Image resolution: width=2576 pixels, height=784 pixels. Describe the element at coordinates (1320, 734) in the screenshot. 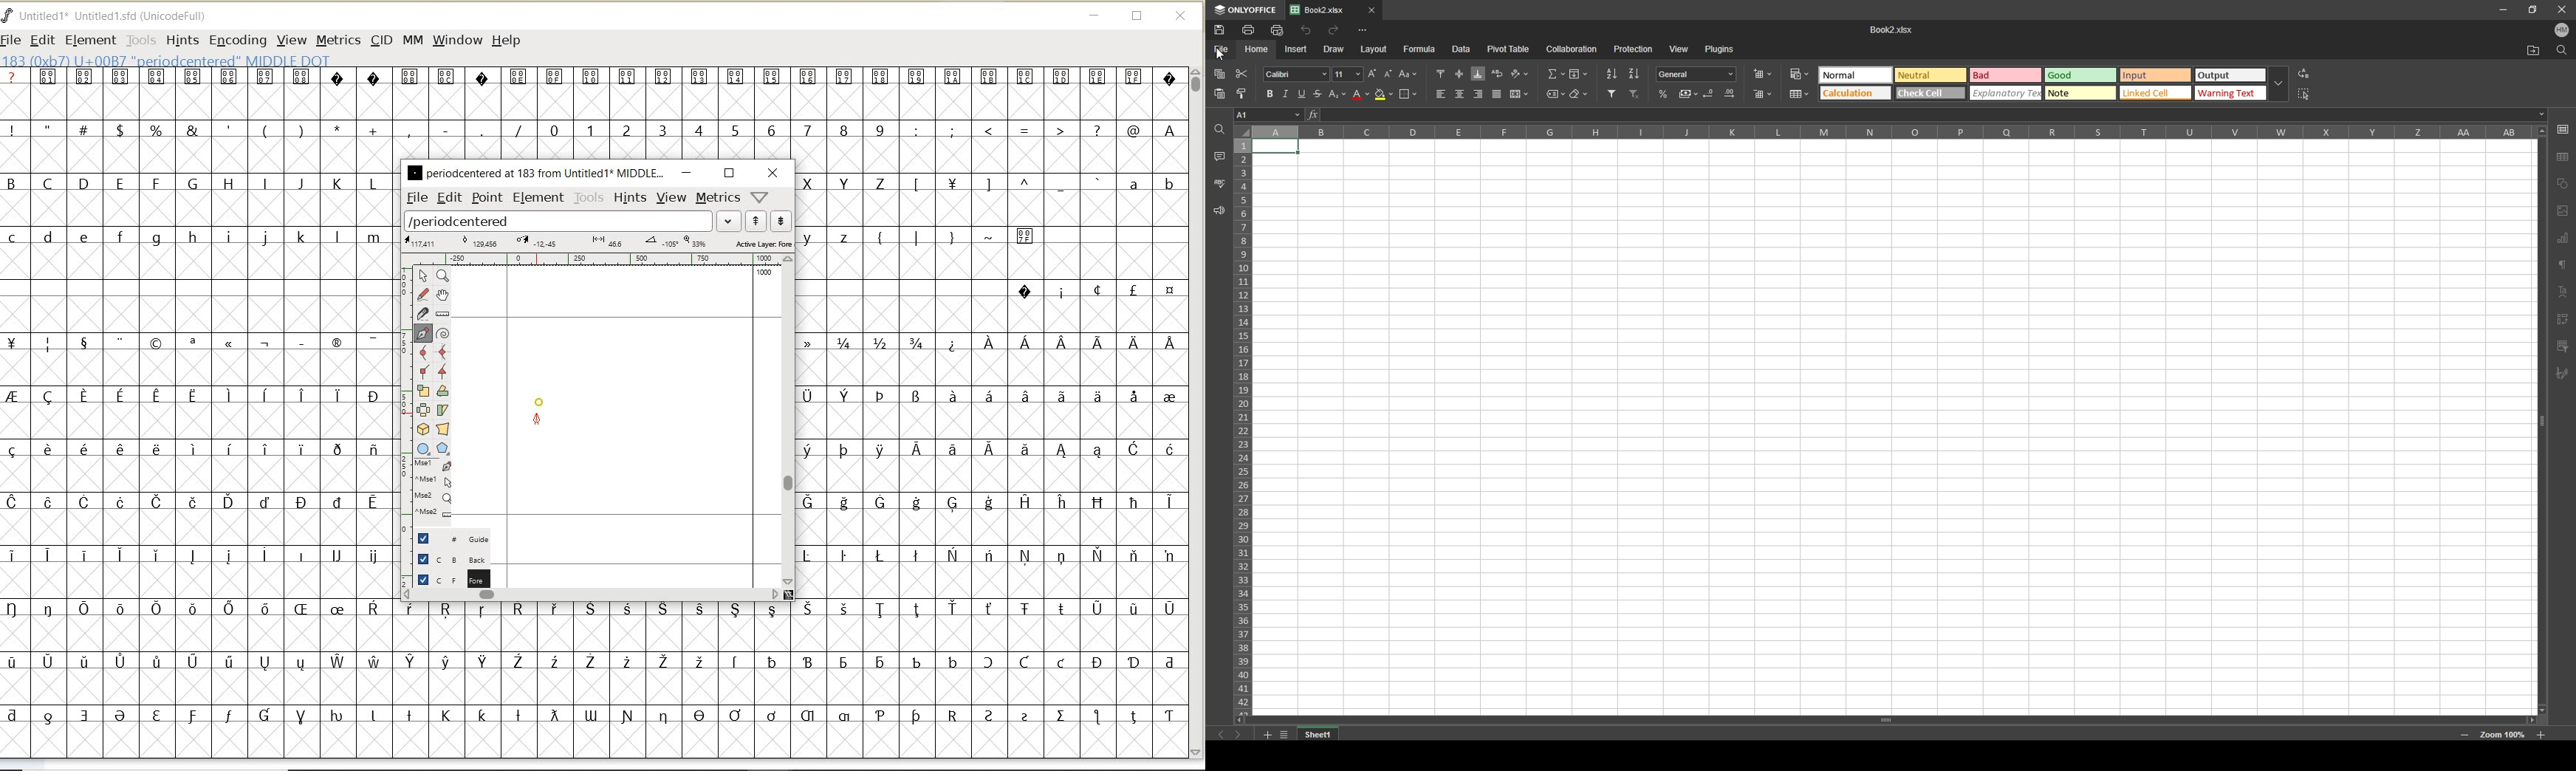

I see `sheet1` at that location.